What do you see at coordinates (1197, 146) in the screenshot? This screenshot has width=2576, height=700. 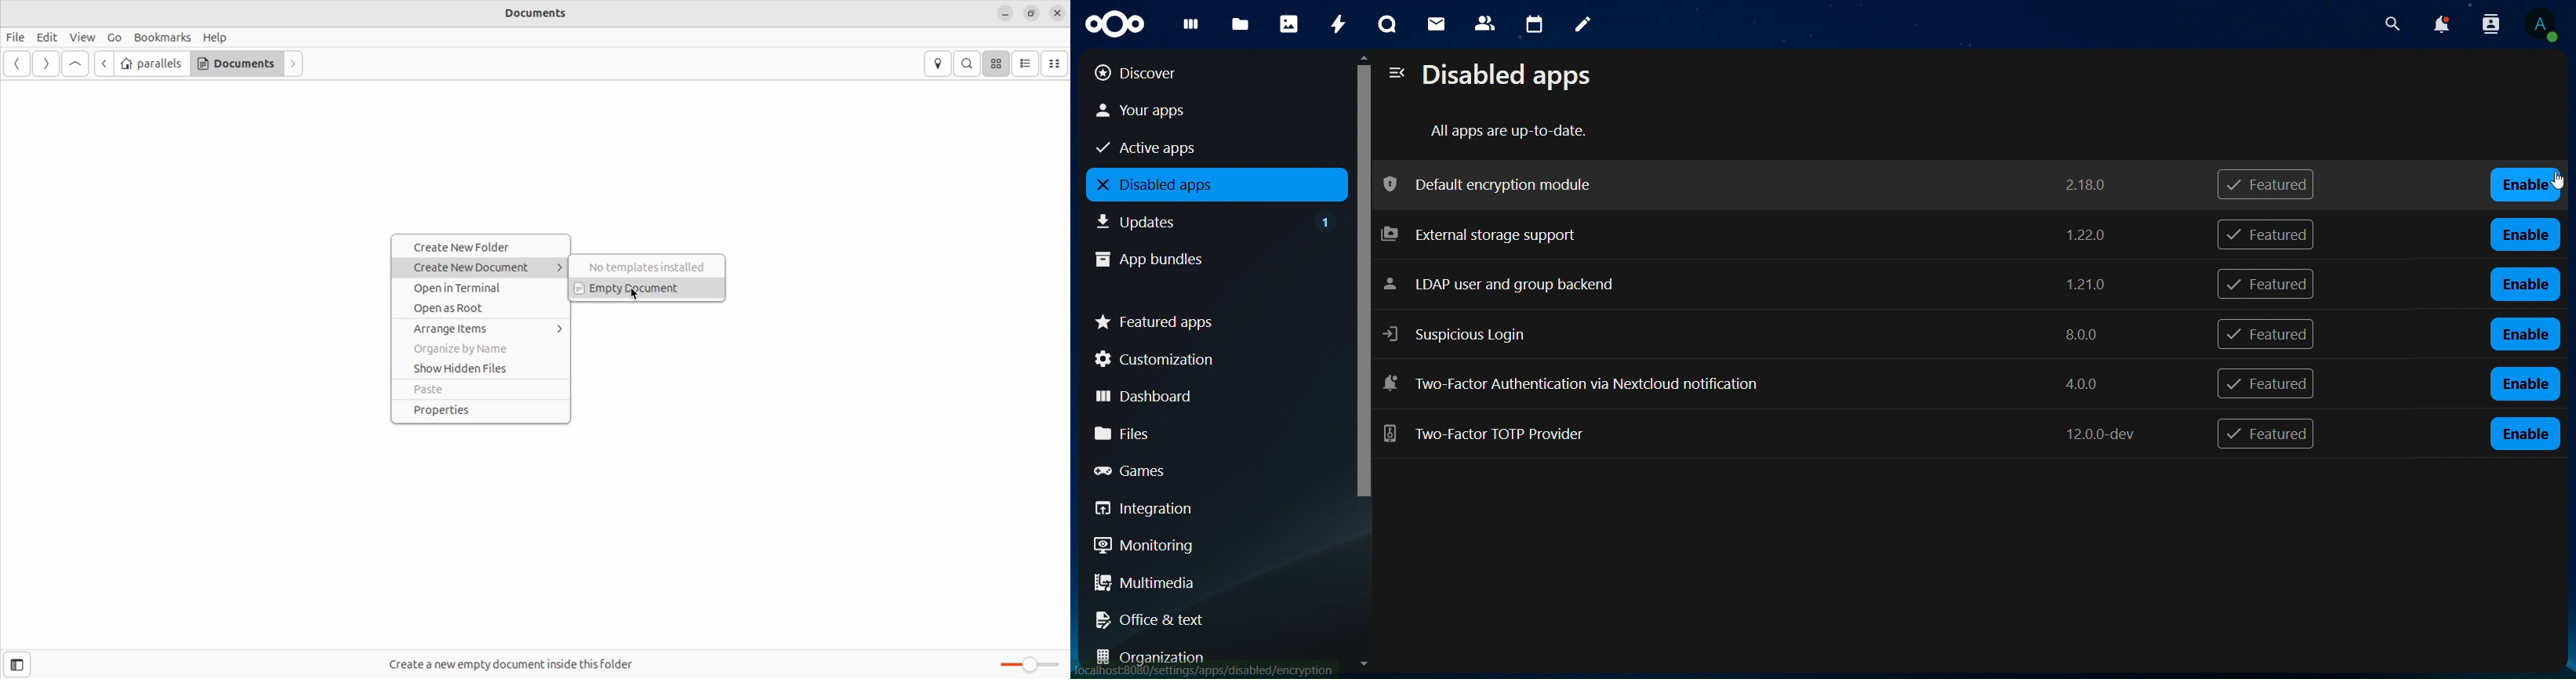 I see `active apps` at bounding box center [1197, 146].